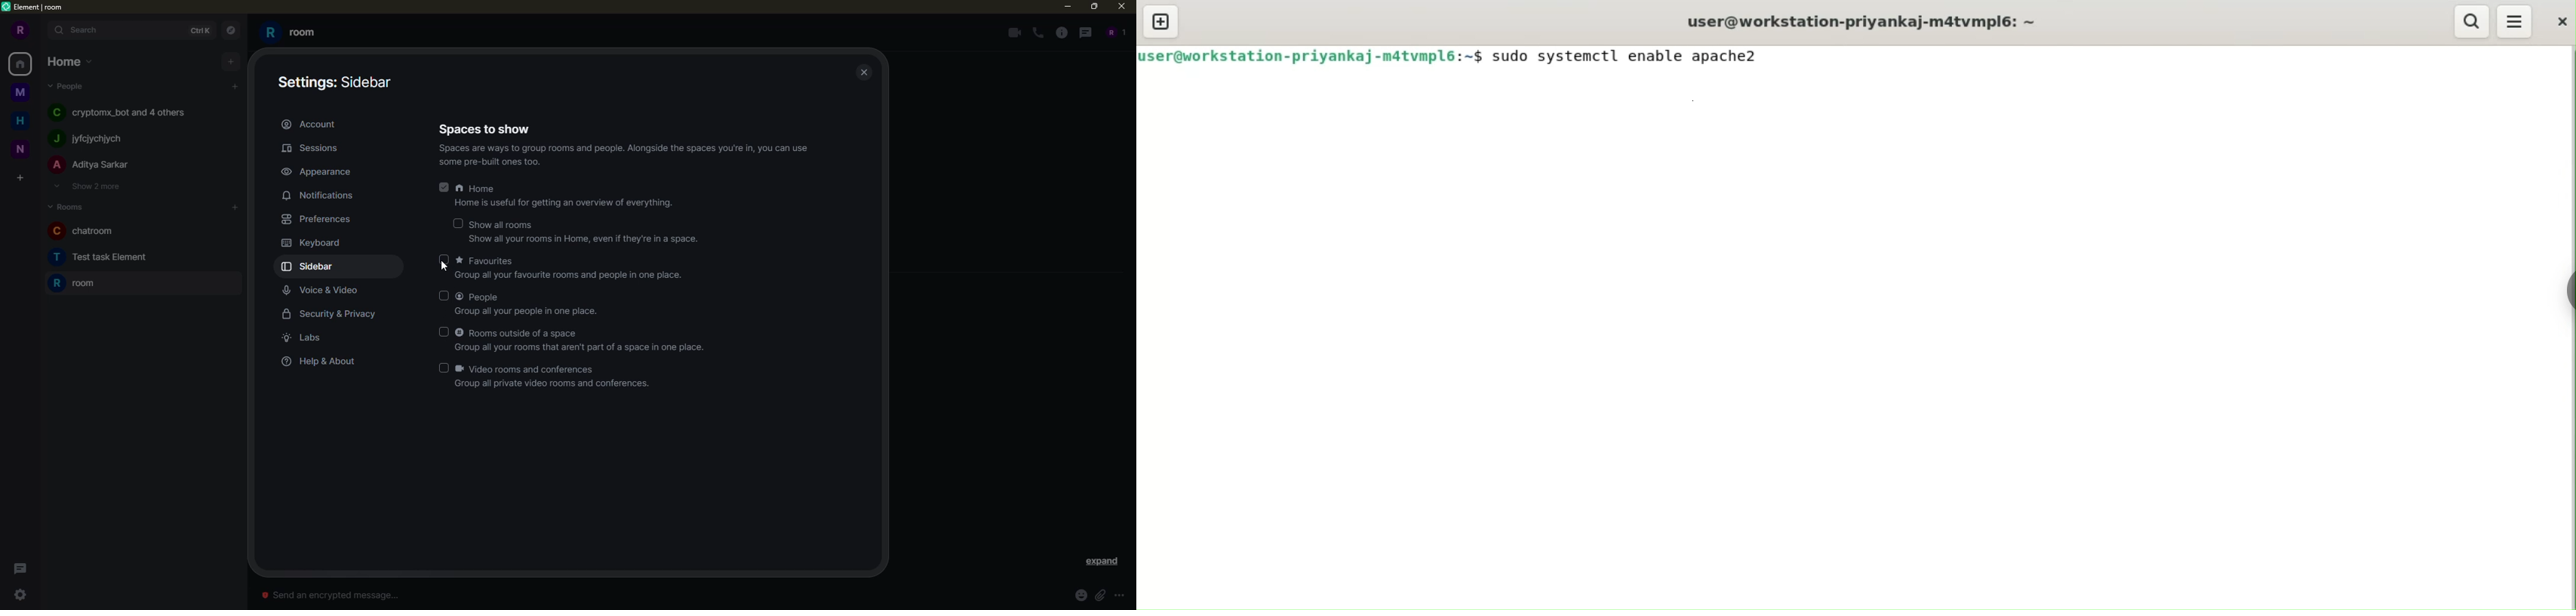 The height and width of the screenshot is (616, 2576). Describe the element at coordinates (318, 362) in the screenshot. I see `help & about` at that location.